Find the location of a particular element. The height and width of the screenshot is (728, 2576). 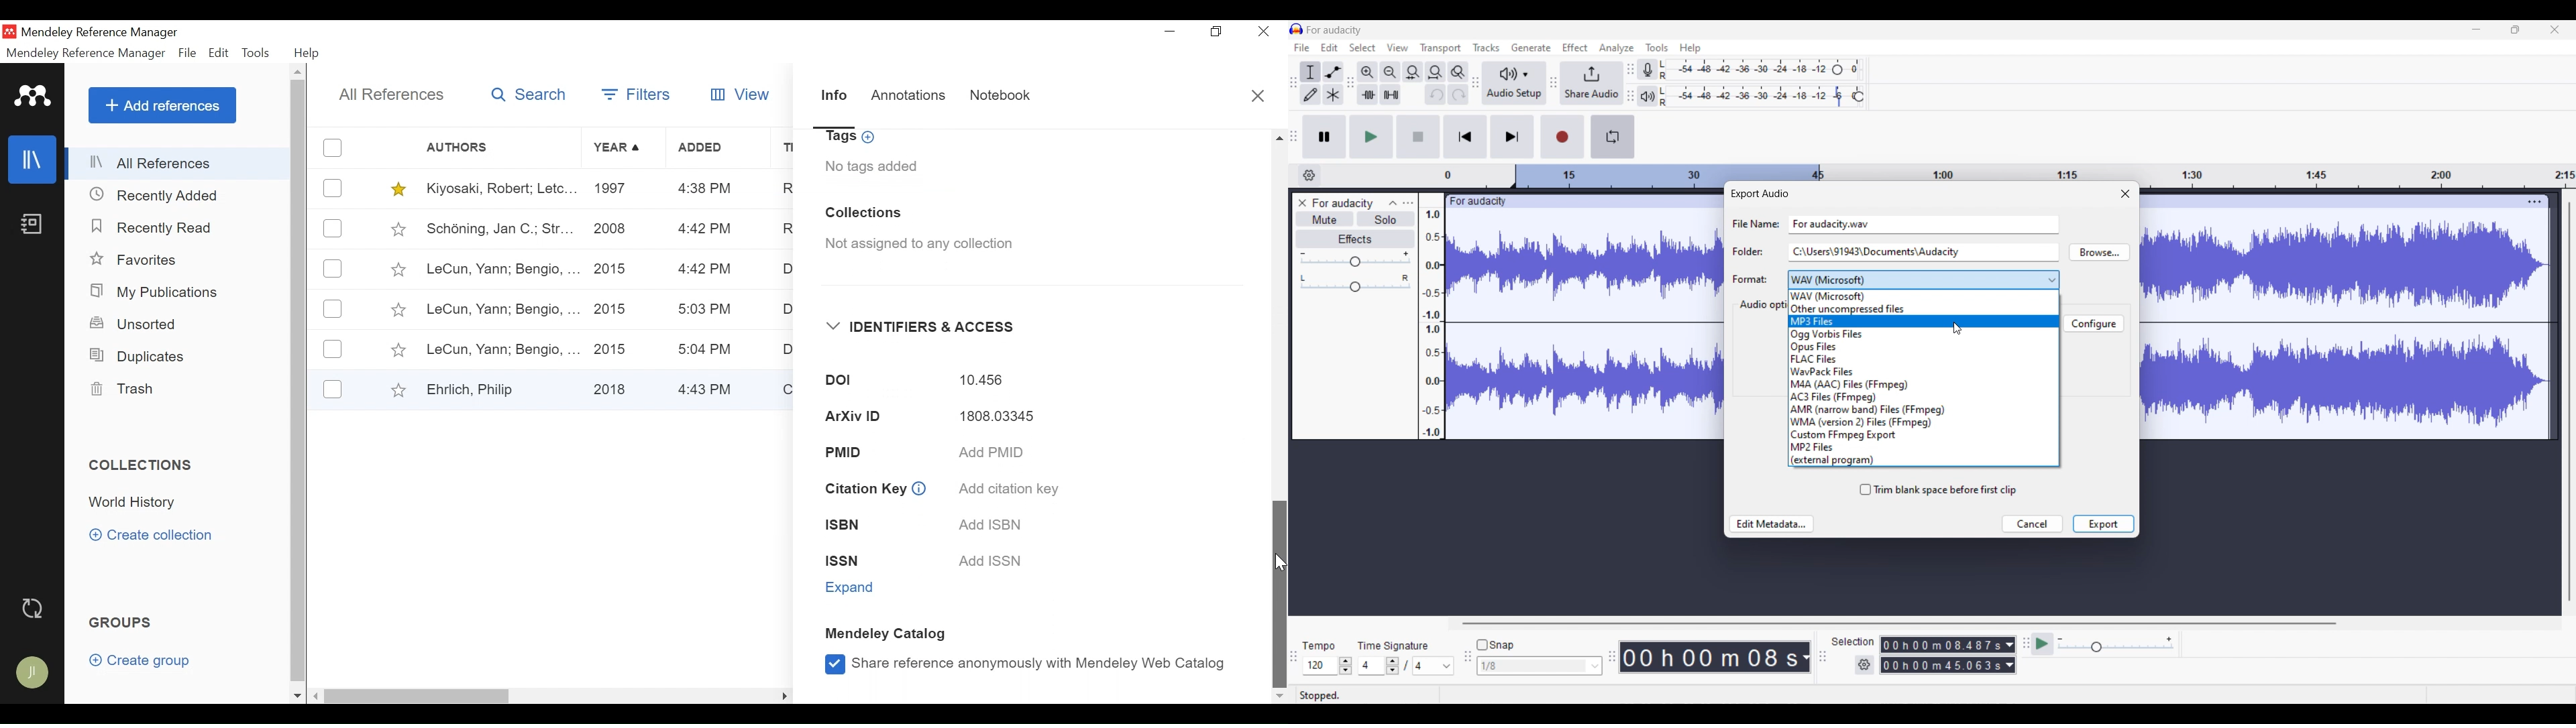

(un)select is located at coordinates (333, 389).